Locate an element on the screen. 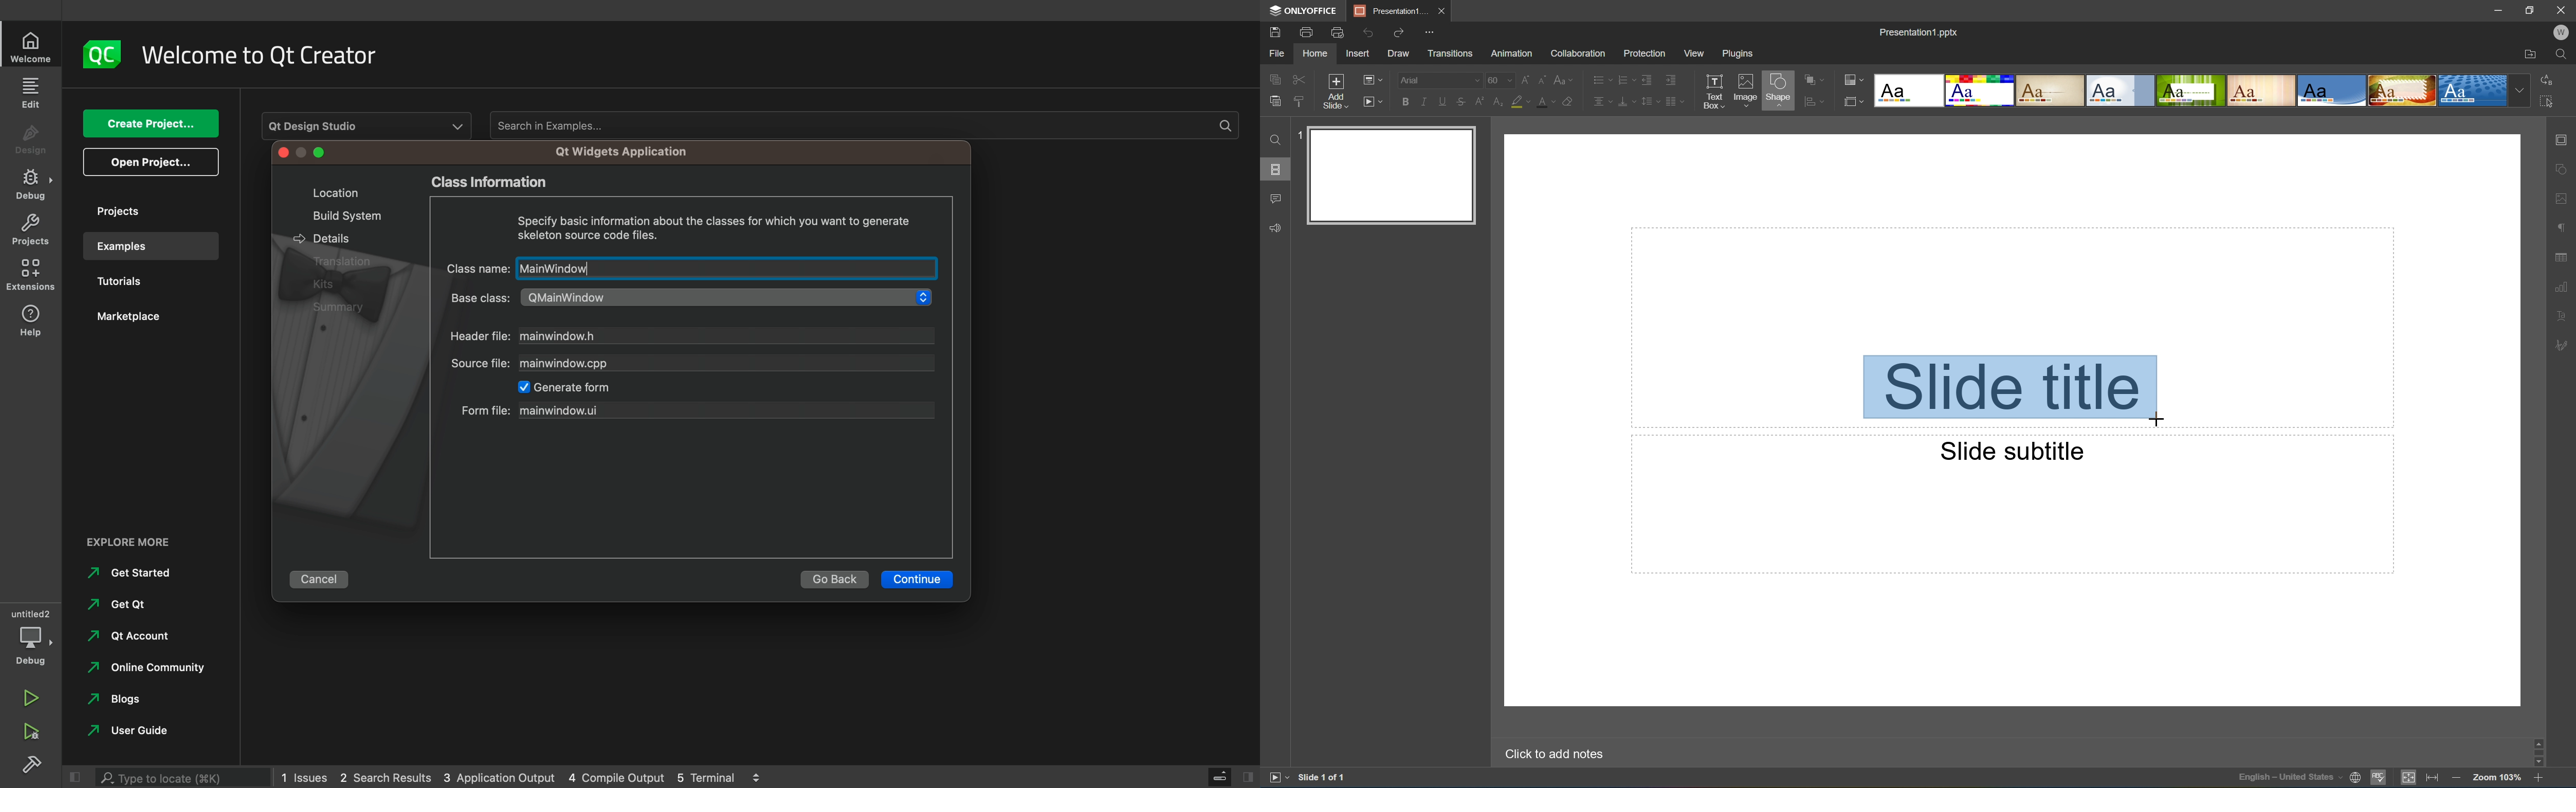 This screenshot has height=812, width=2576. Feedback & support is located at coordinates (1278, 228).